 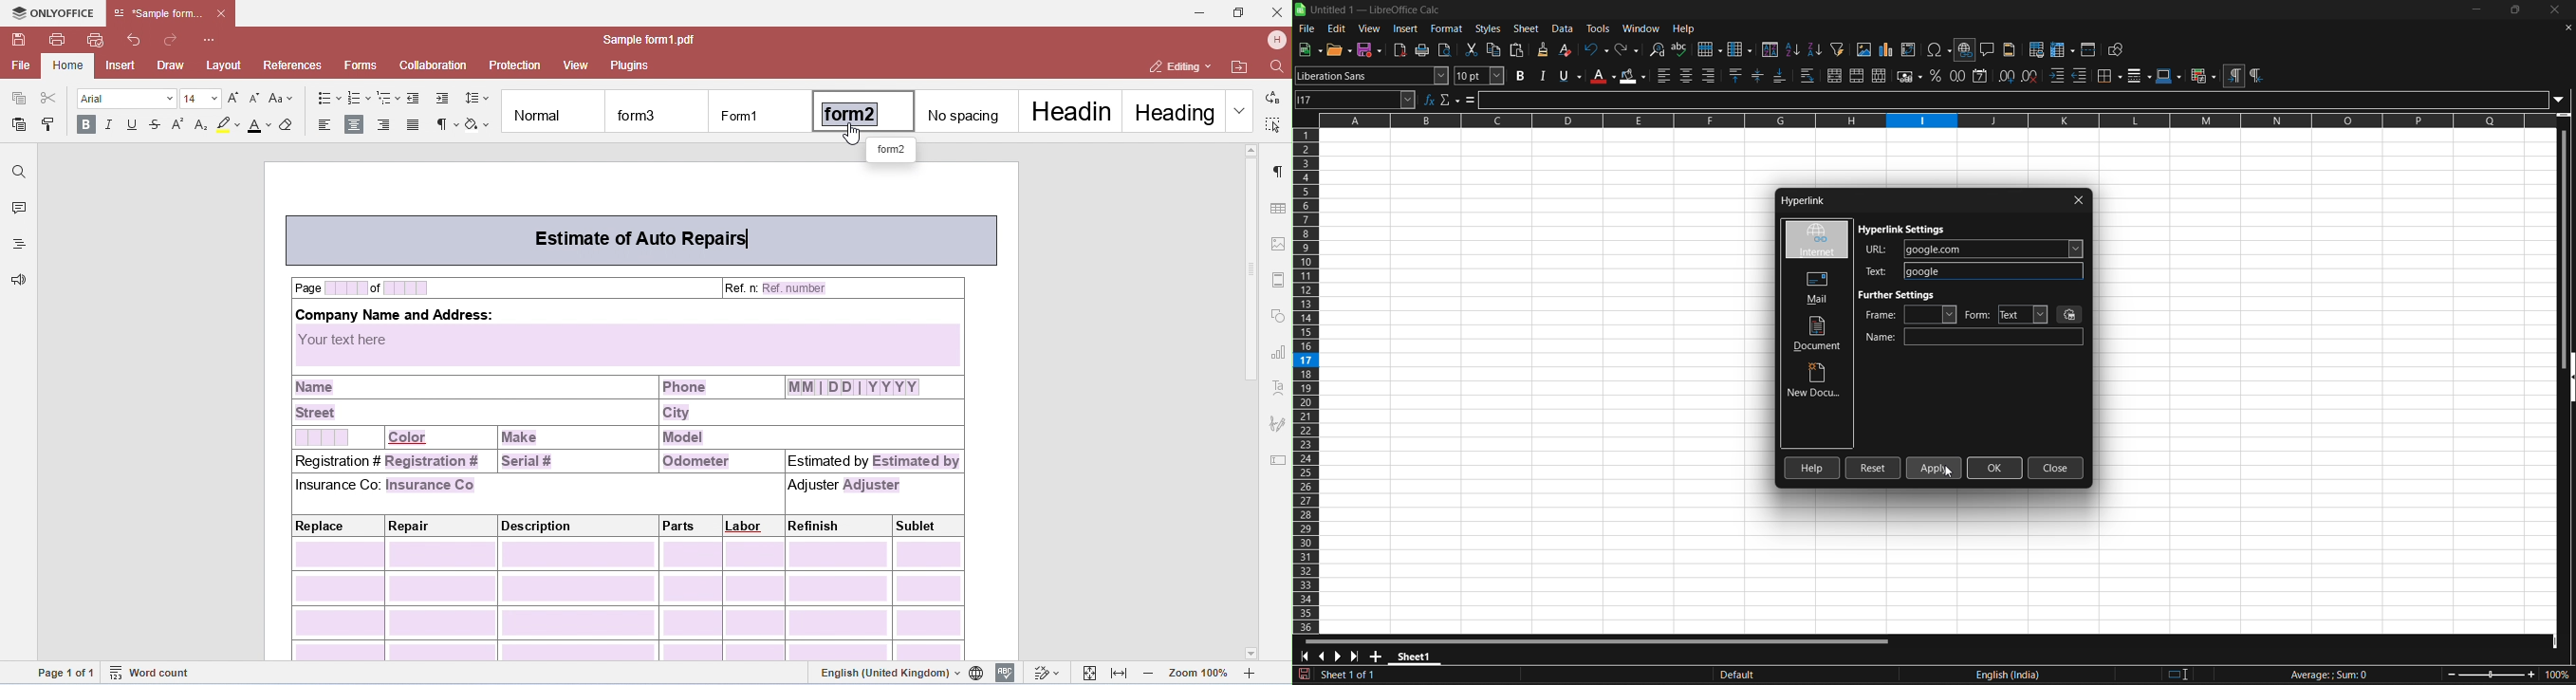 What do you see at coordinates (1908, 76) in the screenshot?
I see `format as currency` at bounding box center [1908, 76].